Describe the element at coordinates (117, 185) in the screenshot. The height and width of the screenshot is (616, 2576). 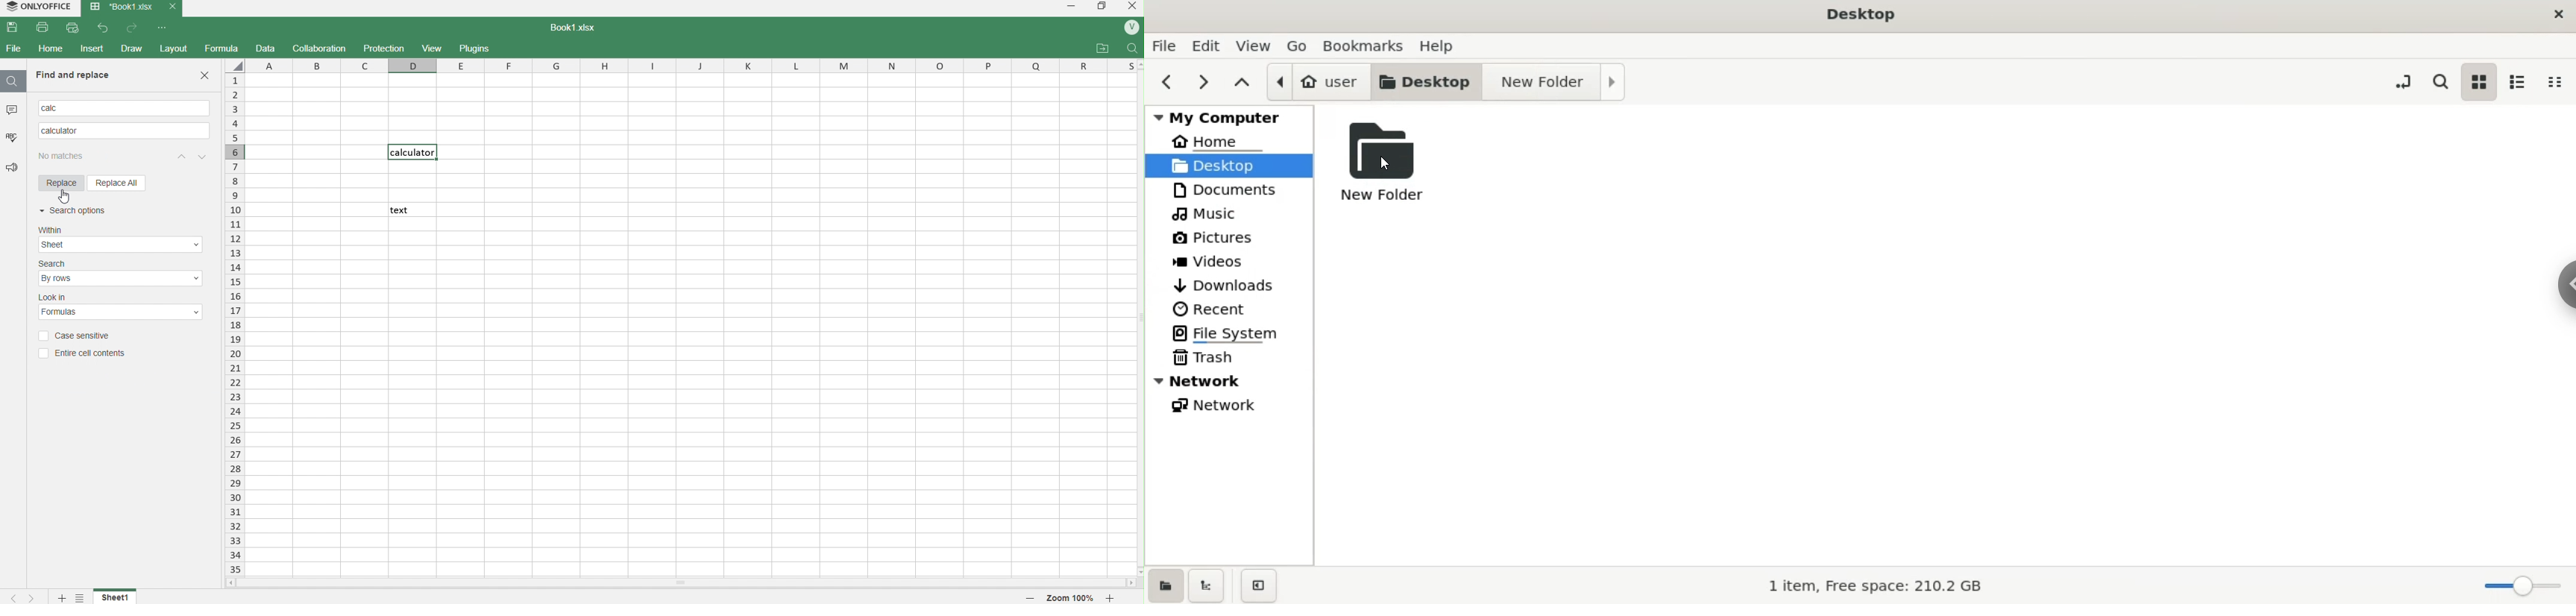
I see `Replace all` at that location.